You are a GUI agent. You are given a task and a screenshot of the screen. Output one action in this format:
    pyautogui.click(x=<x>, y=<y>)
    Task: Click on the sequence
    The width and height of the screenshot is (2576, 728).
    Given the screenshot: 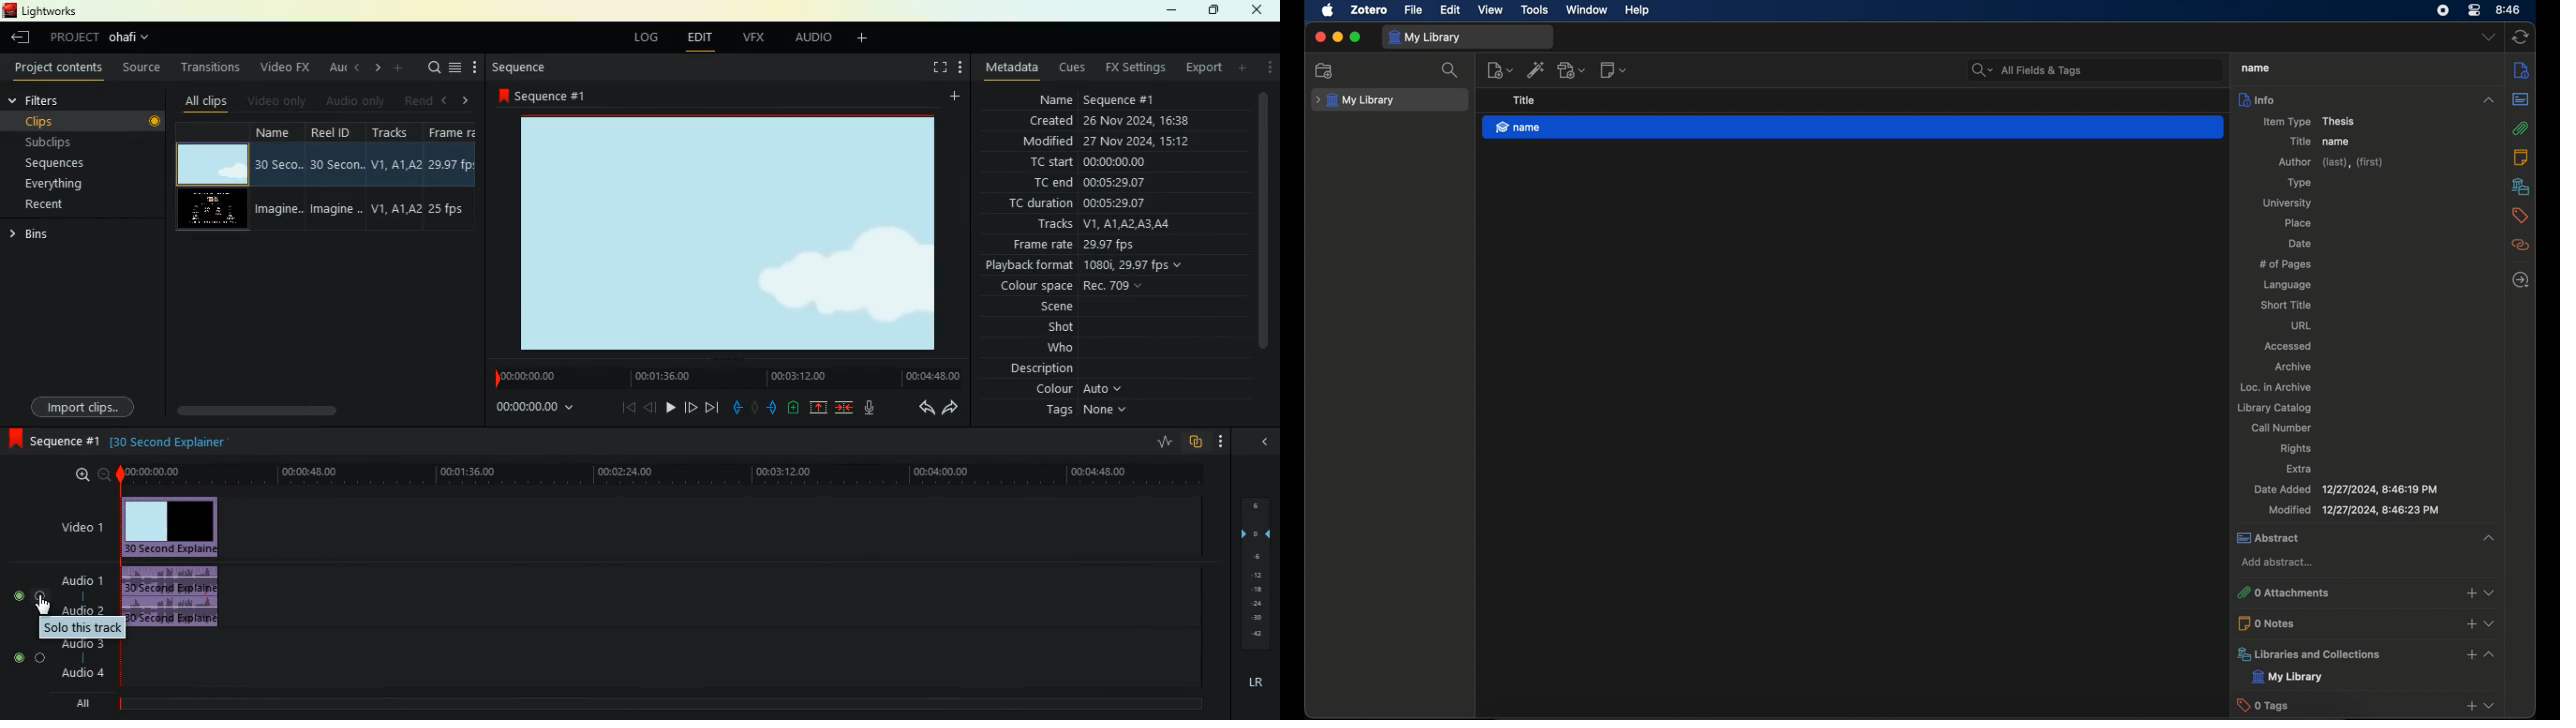 What is the action you would take?
    pyautogui.click(x=525, y=63)
    